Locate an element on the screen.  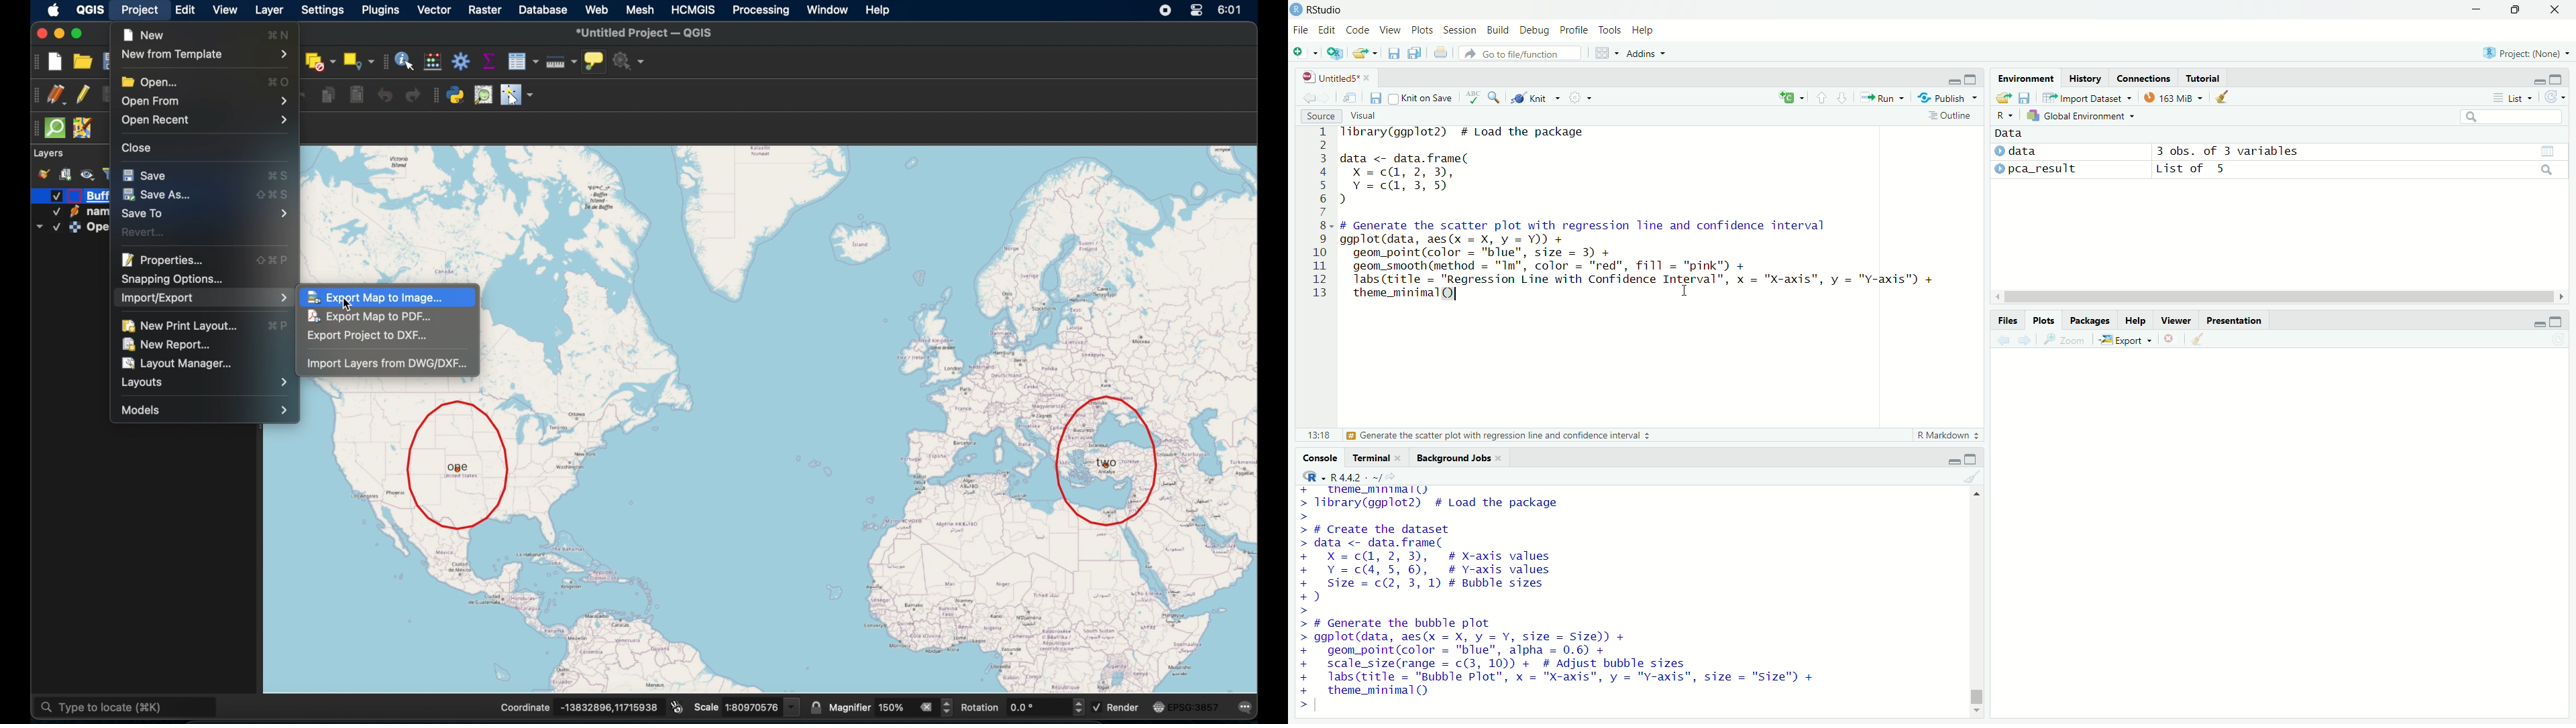
Session is located at coordinates (1459, 30).